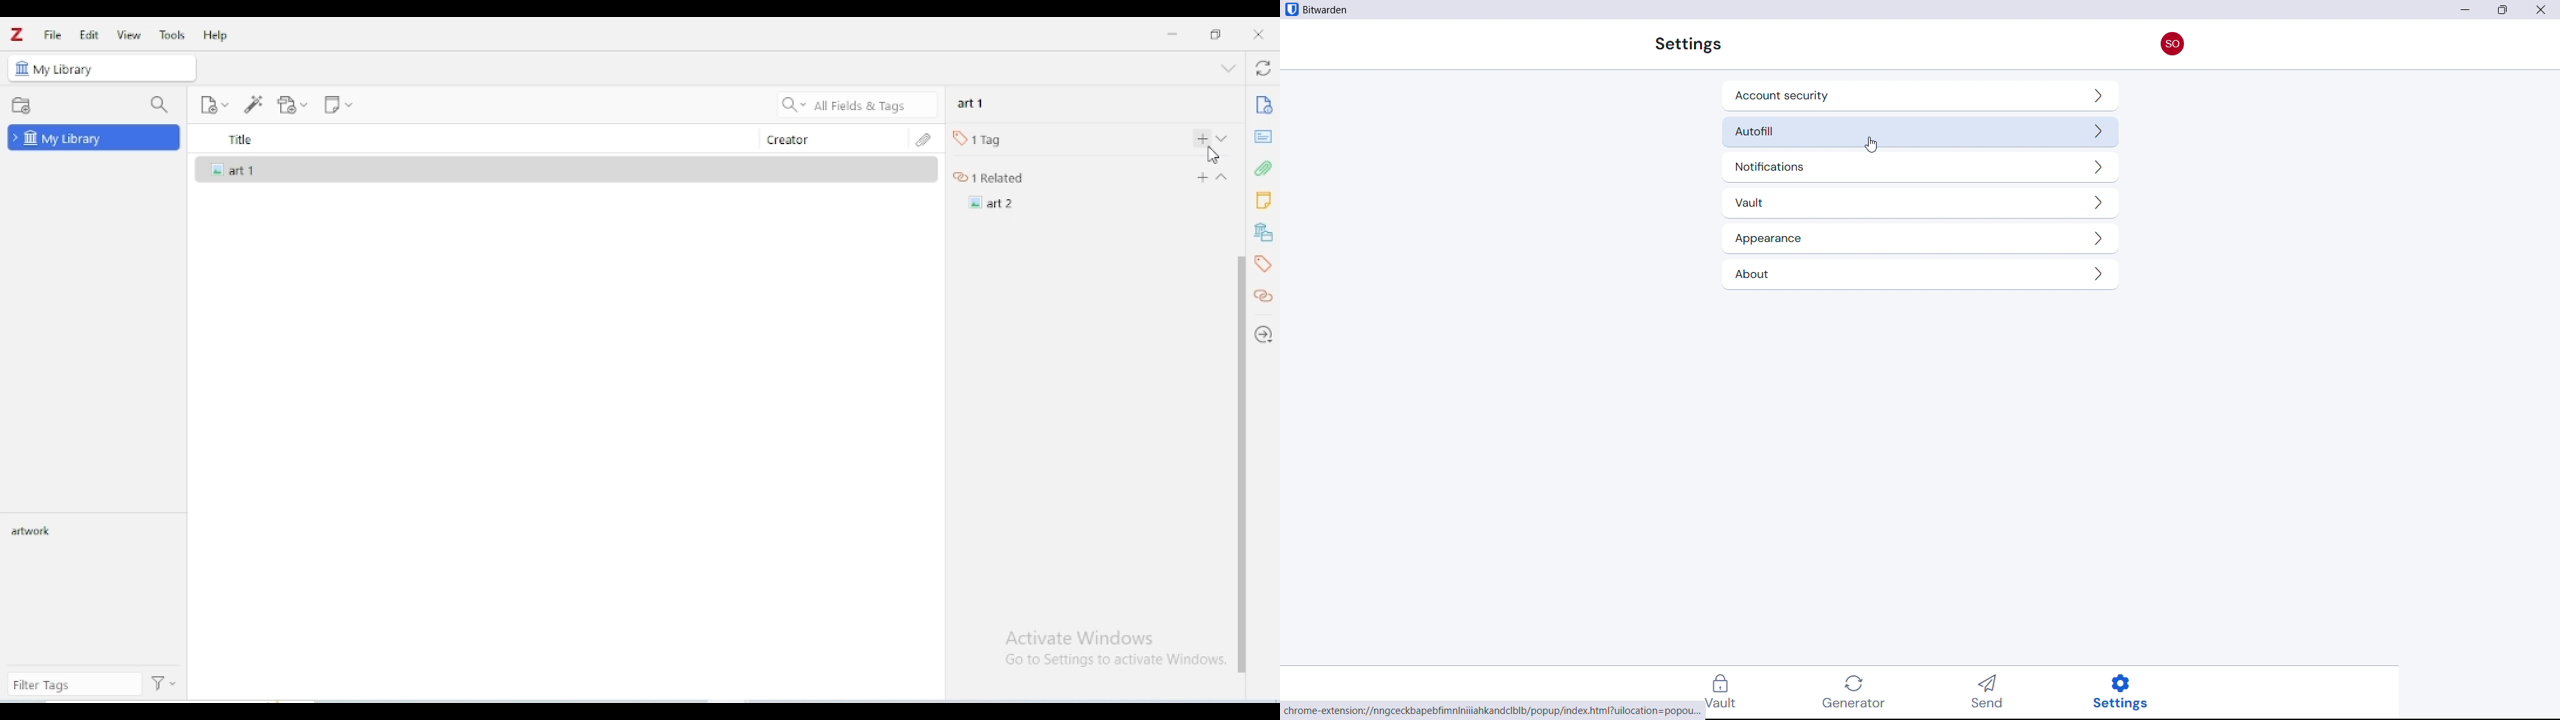 The width and height of the screenshot is (2576, 728). I want to click on 1 related, so click(989, 177).